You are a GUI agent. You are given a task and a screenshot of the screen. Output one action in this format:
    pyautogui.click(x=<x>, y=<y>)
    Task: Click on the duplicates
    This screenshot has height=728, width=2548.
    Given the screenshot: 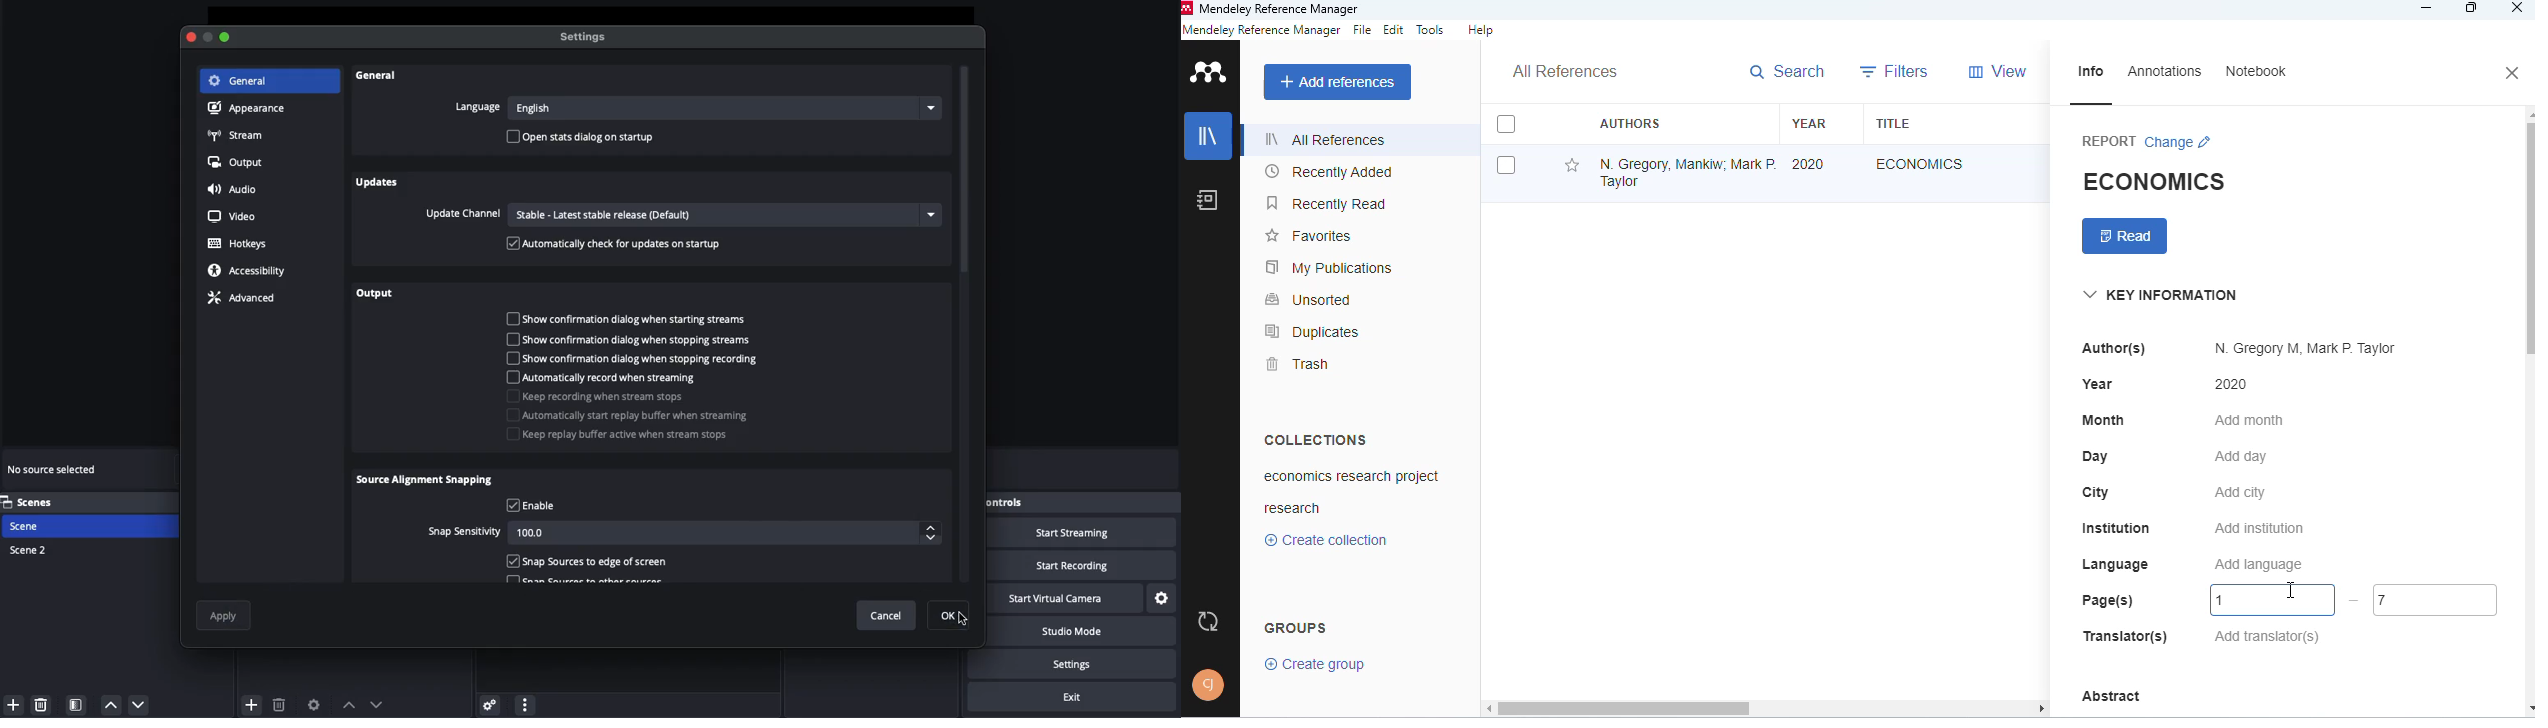 What is the action you would take?
    pyautogui.click(x=1311, y=331)
    